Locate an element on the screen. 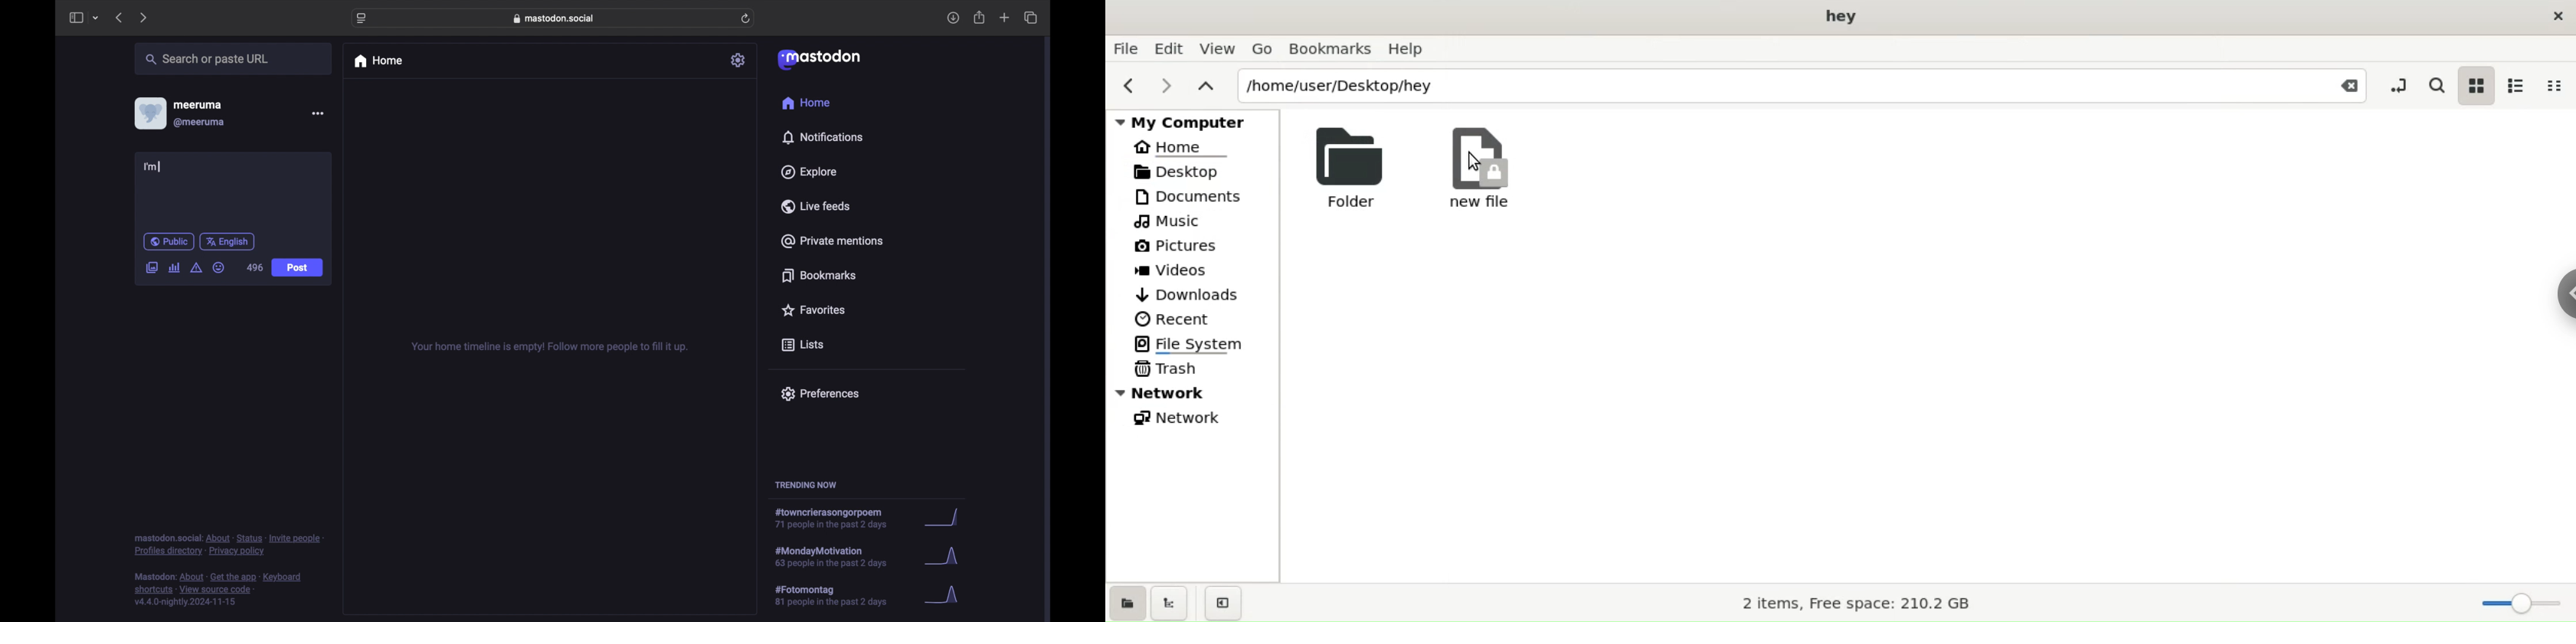  tab group picker is located at coordinates (96, 17).